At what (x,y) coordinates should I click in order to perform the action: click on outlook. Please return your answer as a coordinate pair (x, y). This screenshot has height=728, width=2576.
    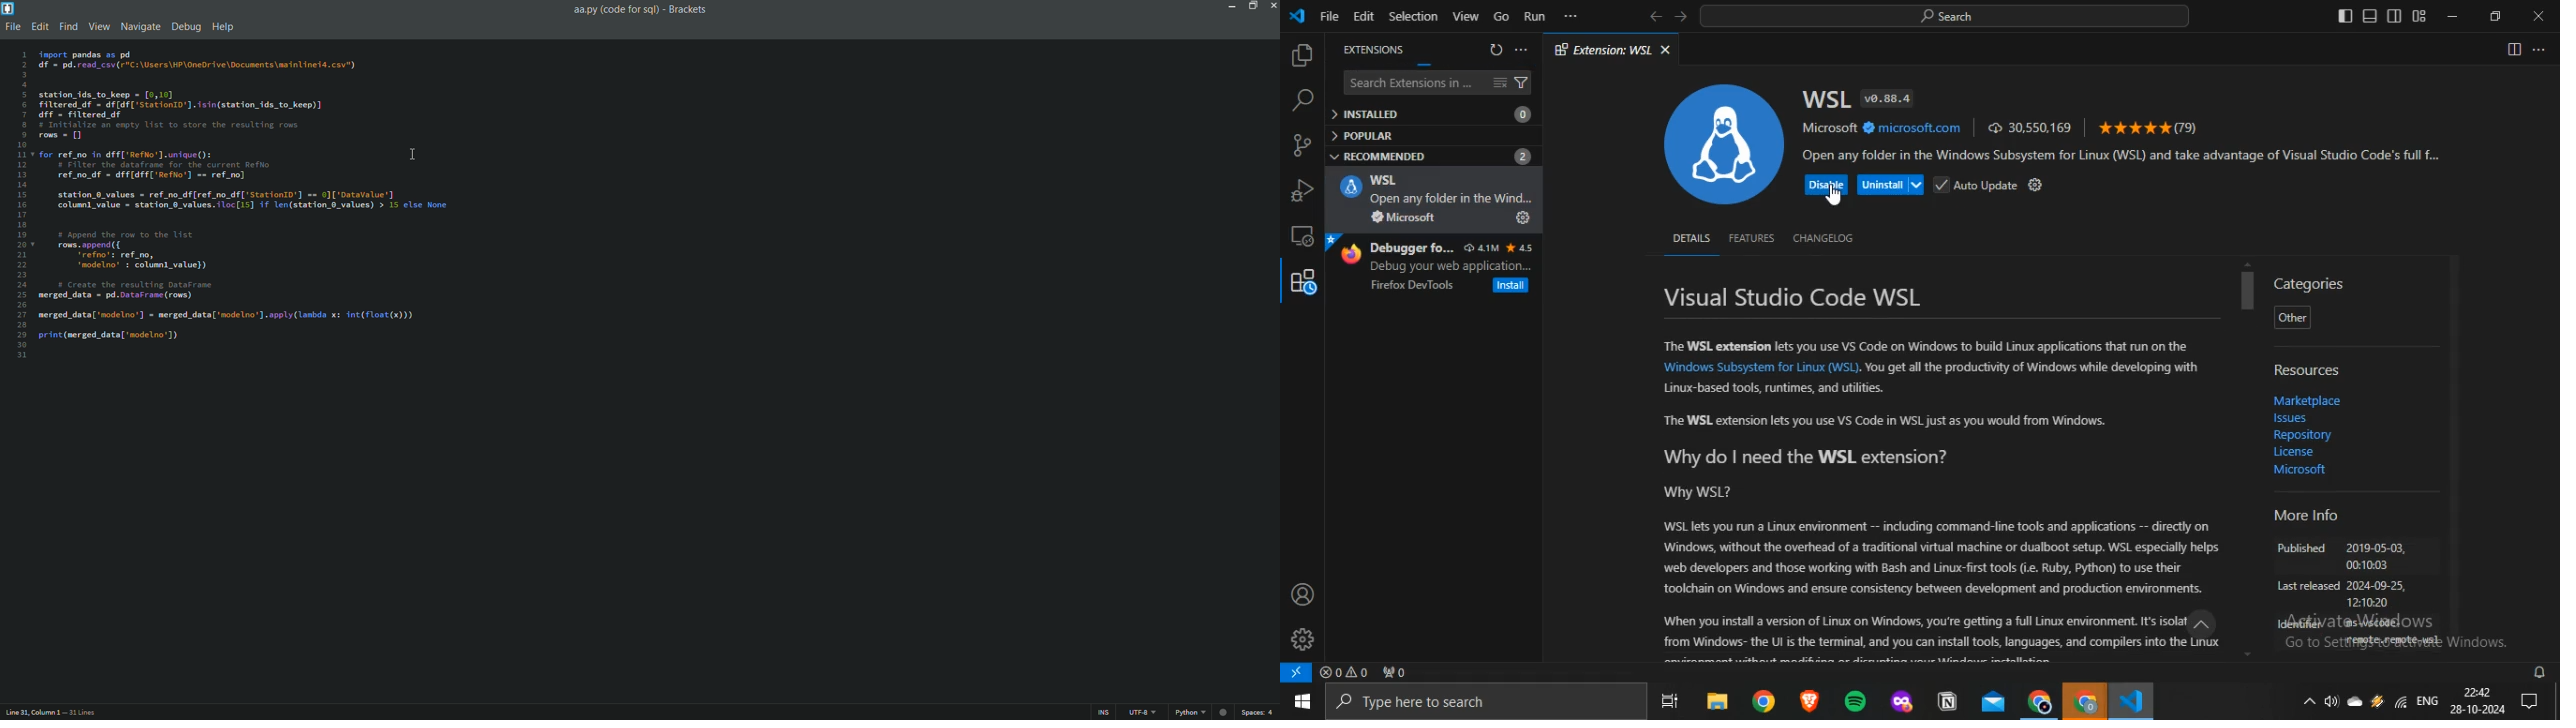
    Looking at the image, I should click on (1995, 701).